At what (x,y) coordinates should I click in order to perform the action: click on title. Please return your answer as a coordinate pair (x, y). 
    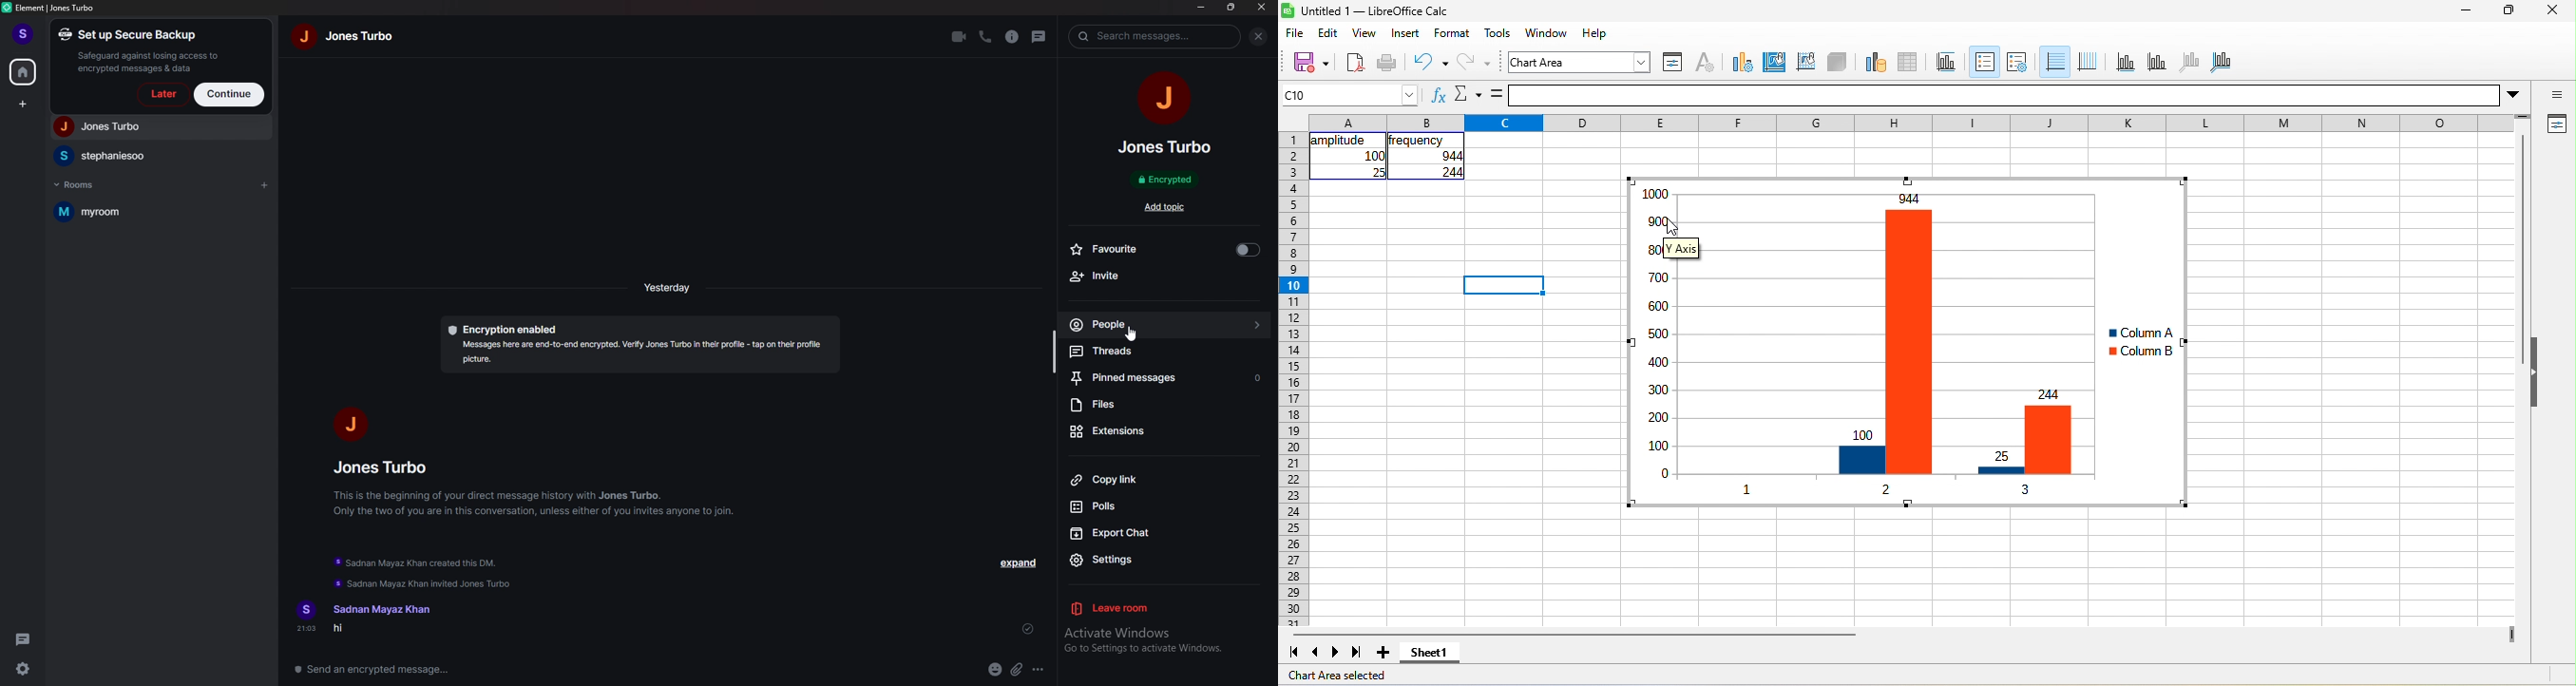
    Looking at the image, I should click on (1950, 62).